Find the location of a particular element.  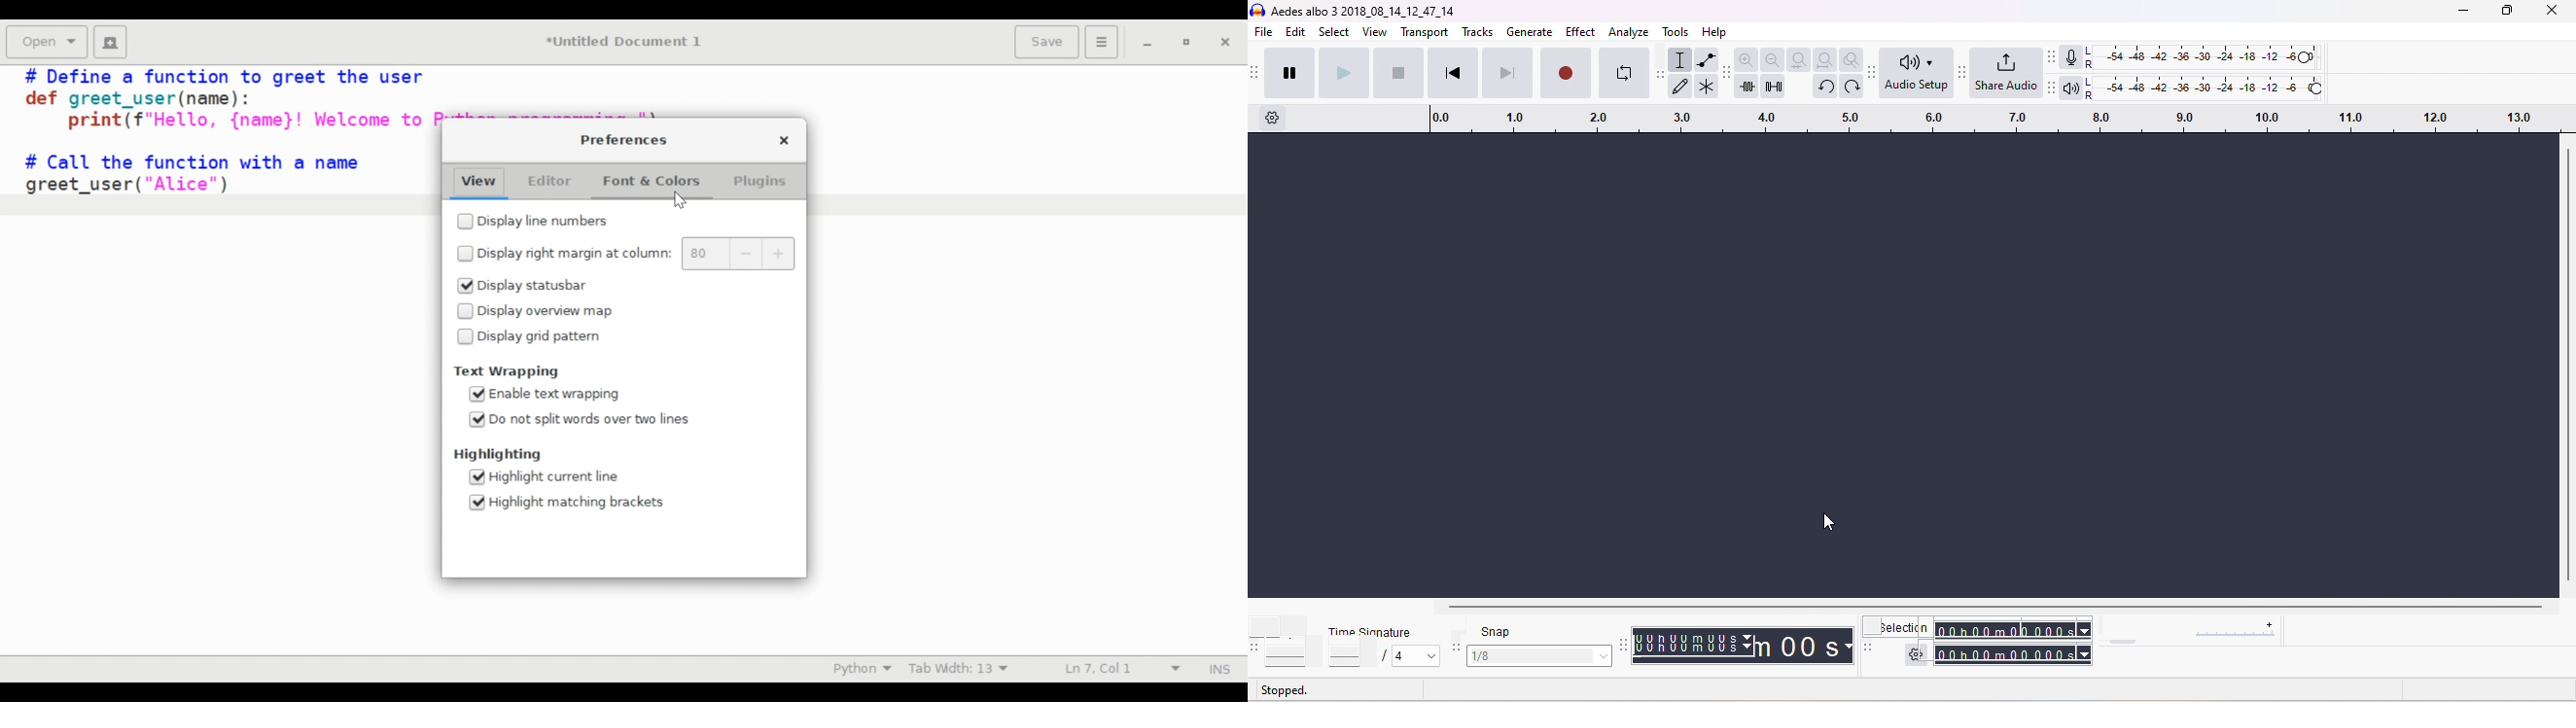

Highlighting mode is located at coordinates (861, 668).